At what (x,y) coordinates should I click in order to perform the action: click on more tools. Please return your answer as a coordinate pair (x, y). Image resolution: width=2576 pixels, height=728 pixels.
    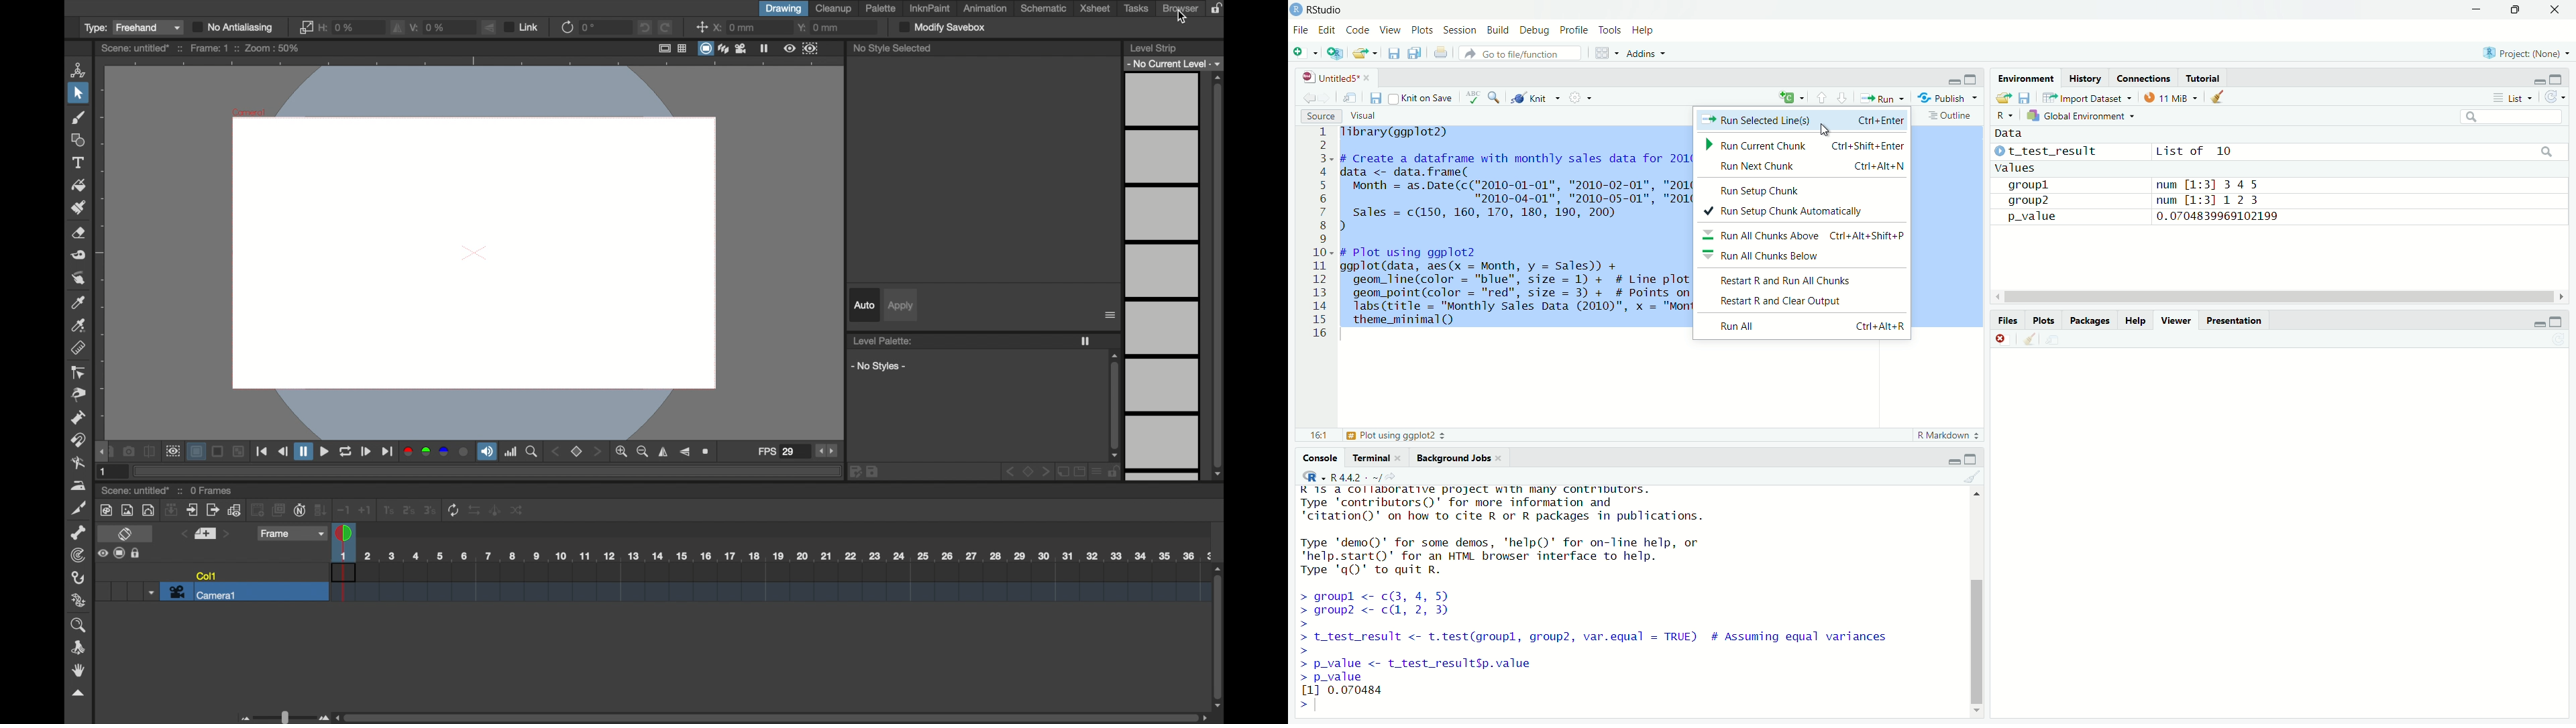
    Looking at the image, I should click on (311, 509).